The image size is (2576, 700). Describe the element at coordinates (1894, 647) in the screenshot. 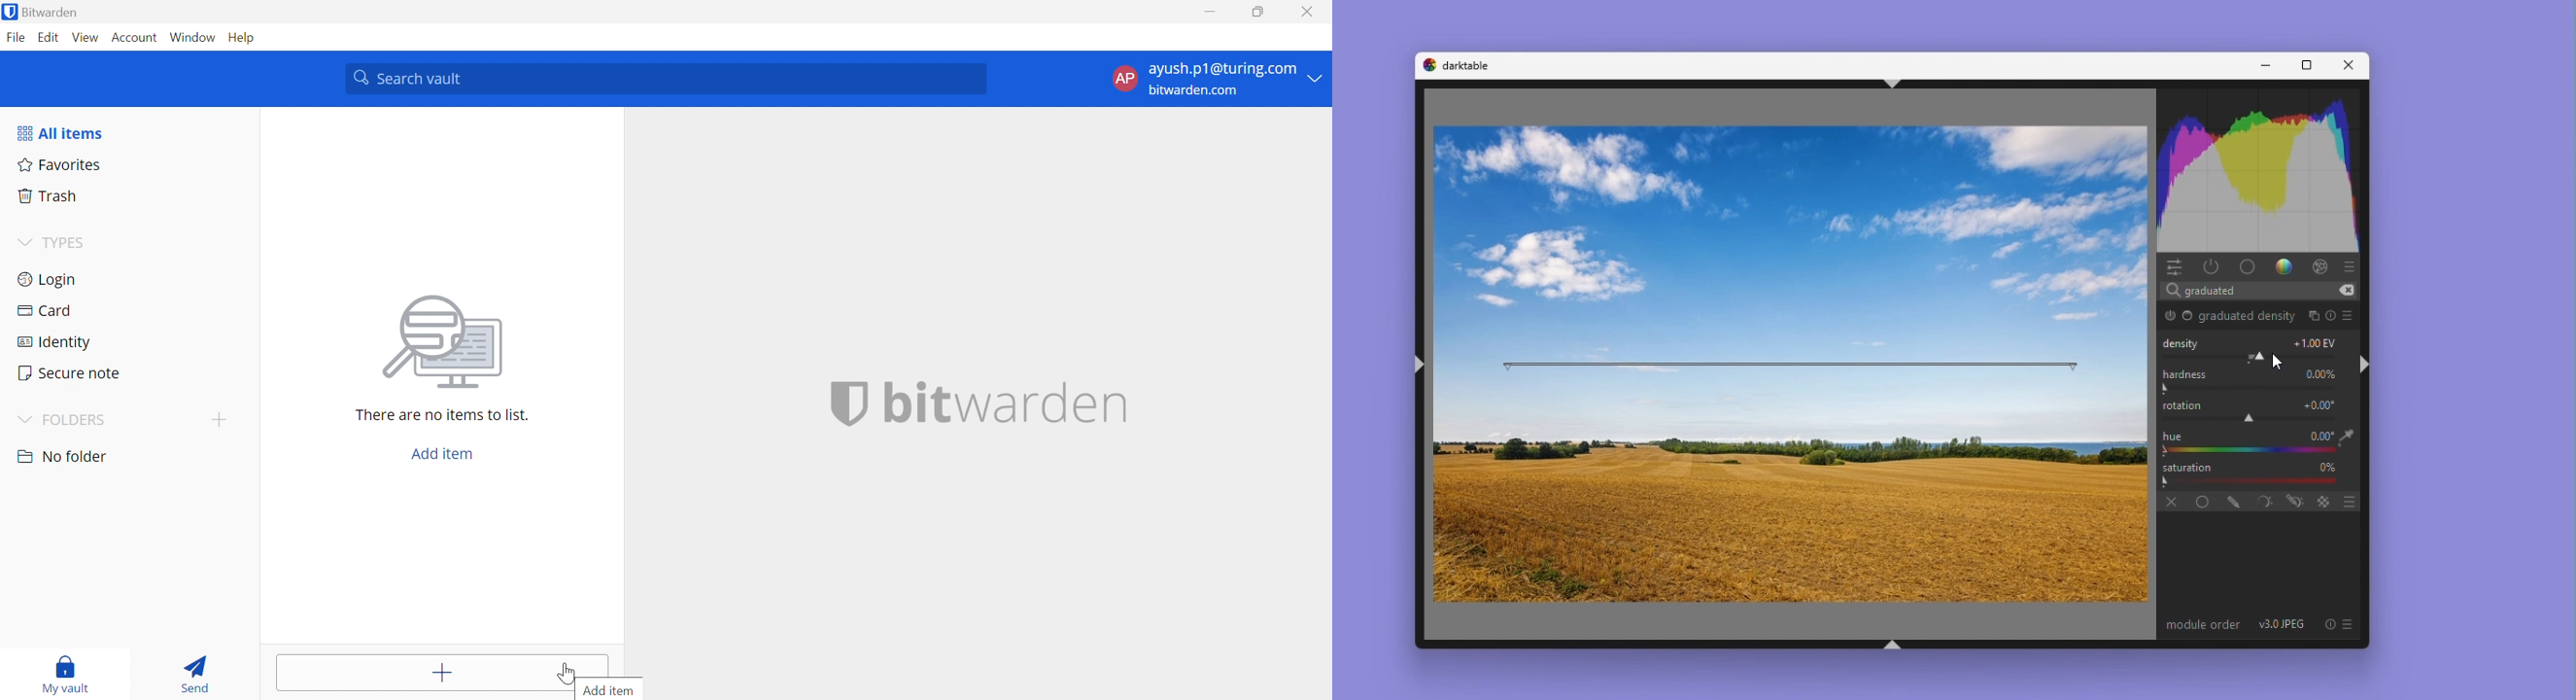

I see `shift+ctrl+b` at that location.